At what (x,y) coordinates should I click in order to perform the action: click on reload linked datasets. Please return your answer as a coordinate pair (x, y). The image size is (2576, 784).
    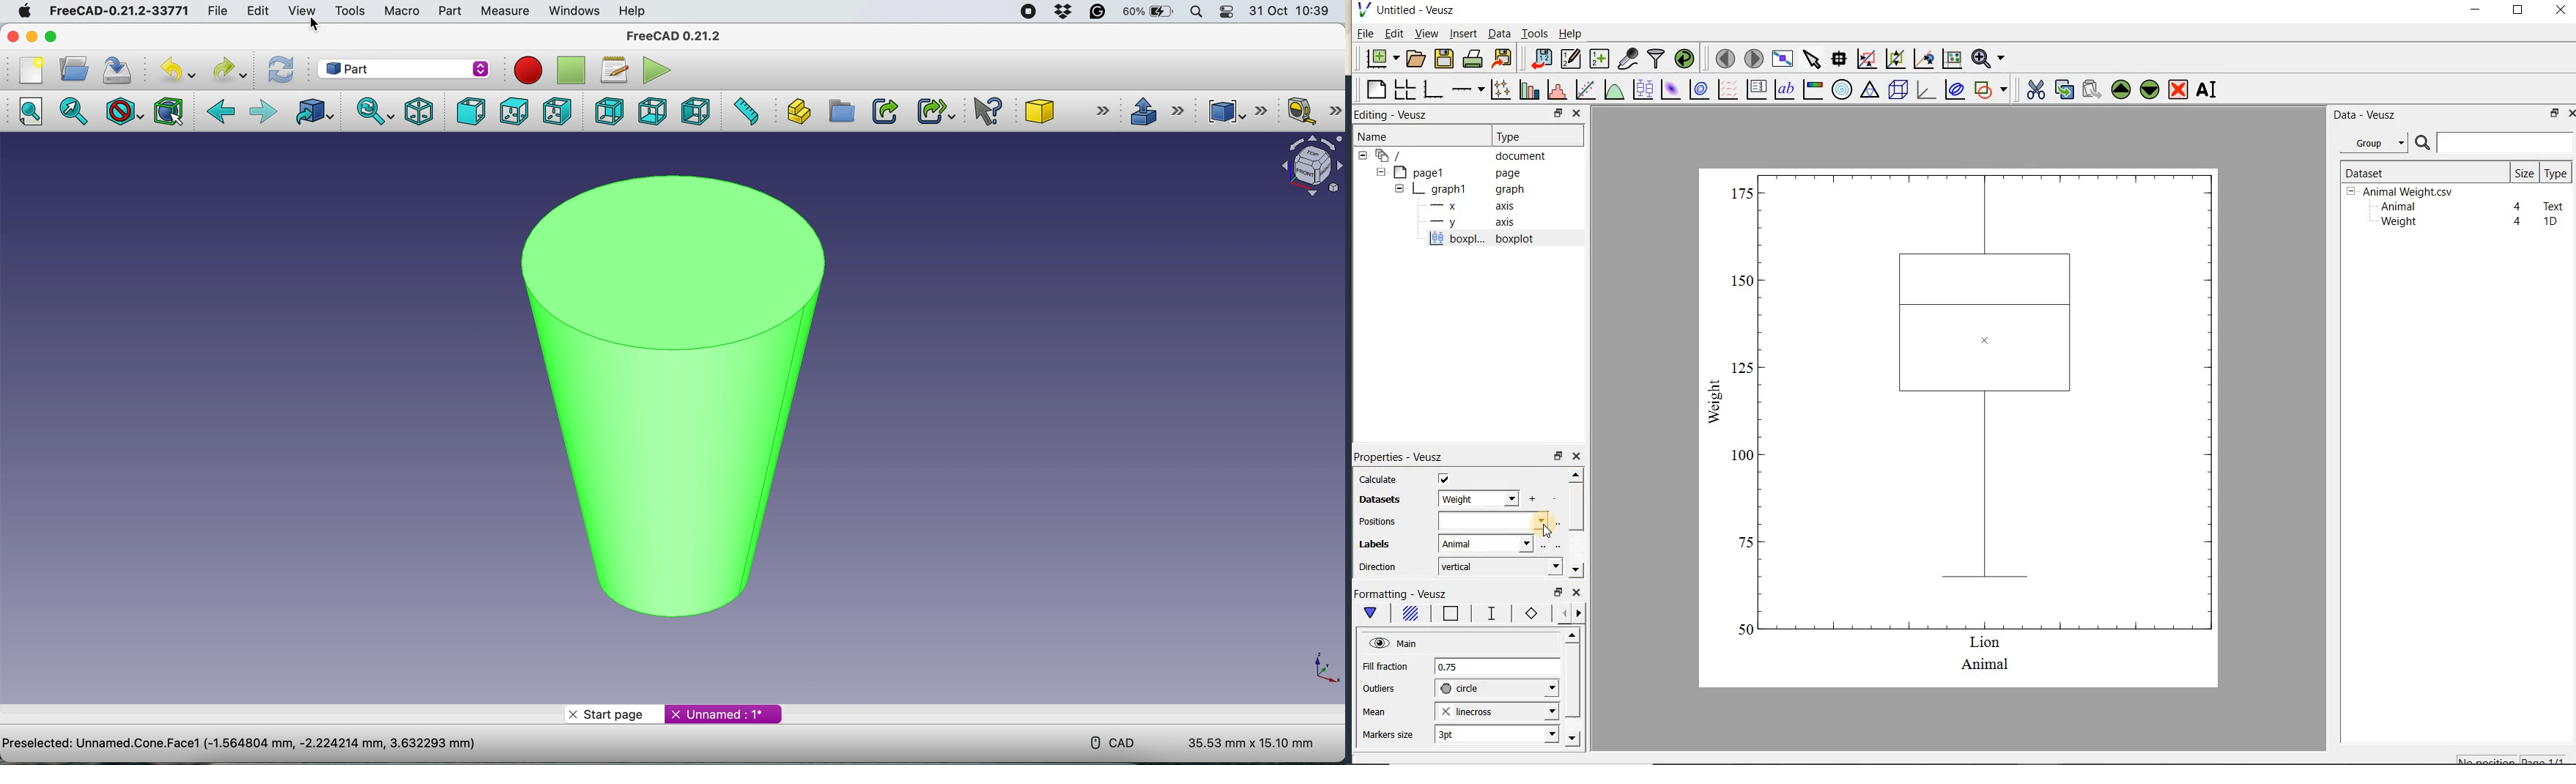
    Looking at the image, I should click on (1684, 57).